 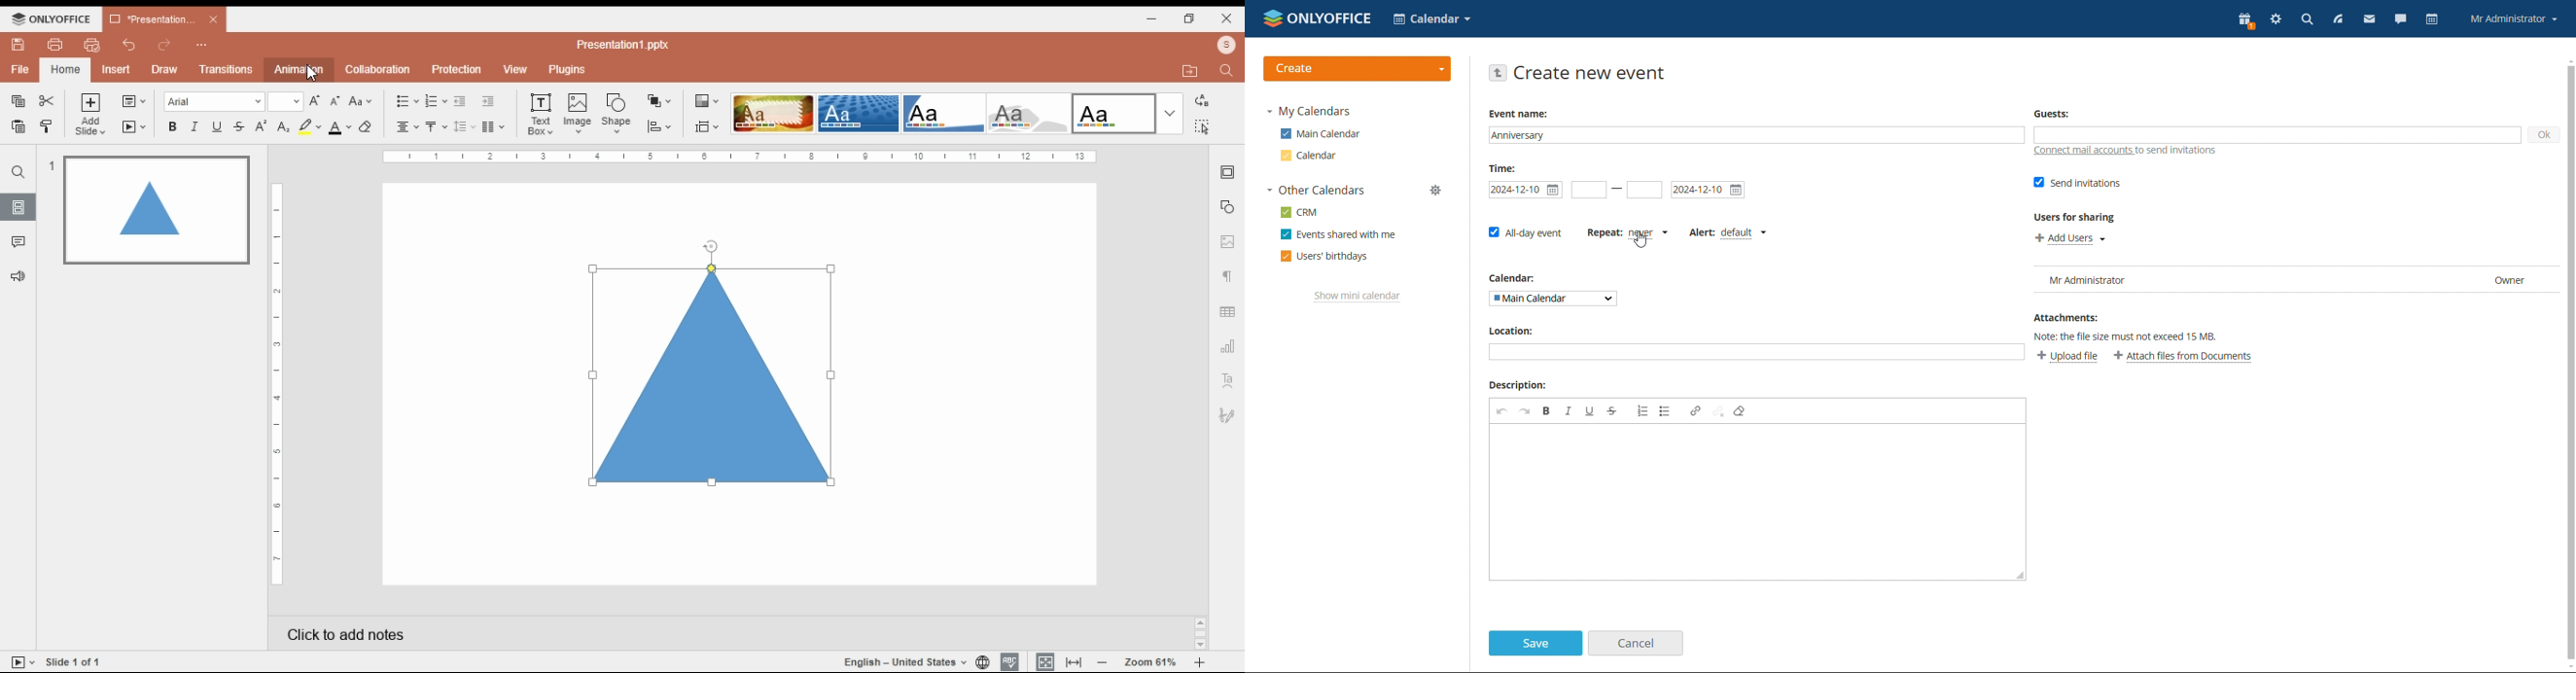 What do you see at coordinates (407, 125) in the screenshot?
I see `horizontal alignments` at bounding box center [407, 125].